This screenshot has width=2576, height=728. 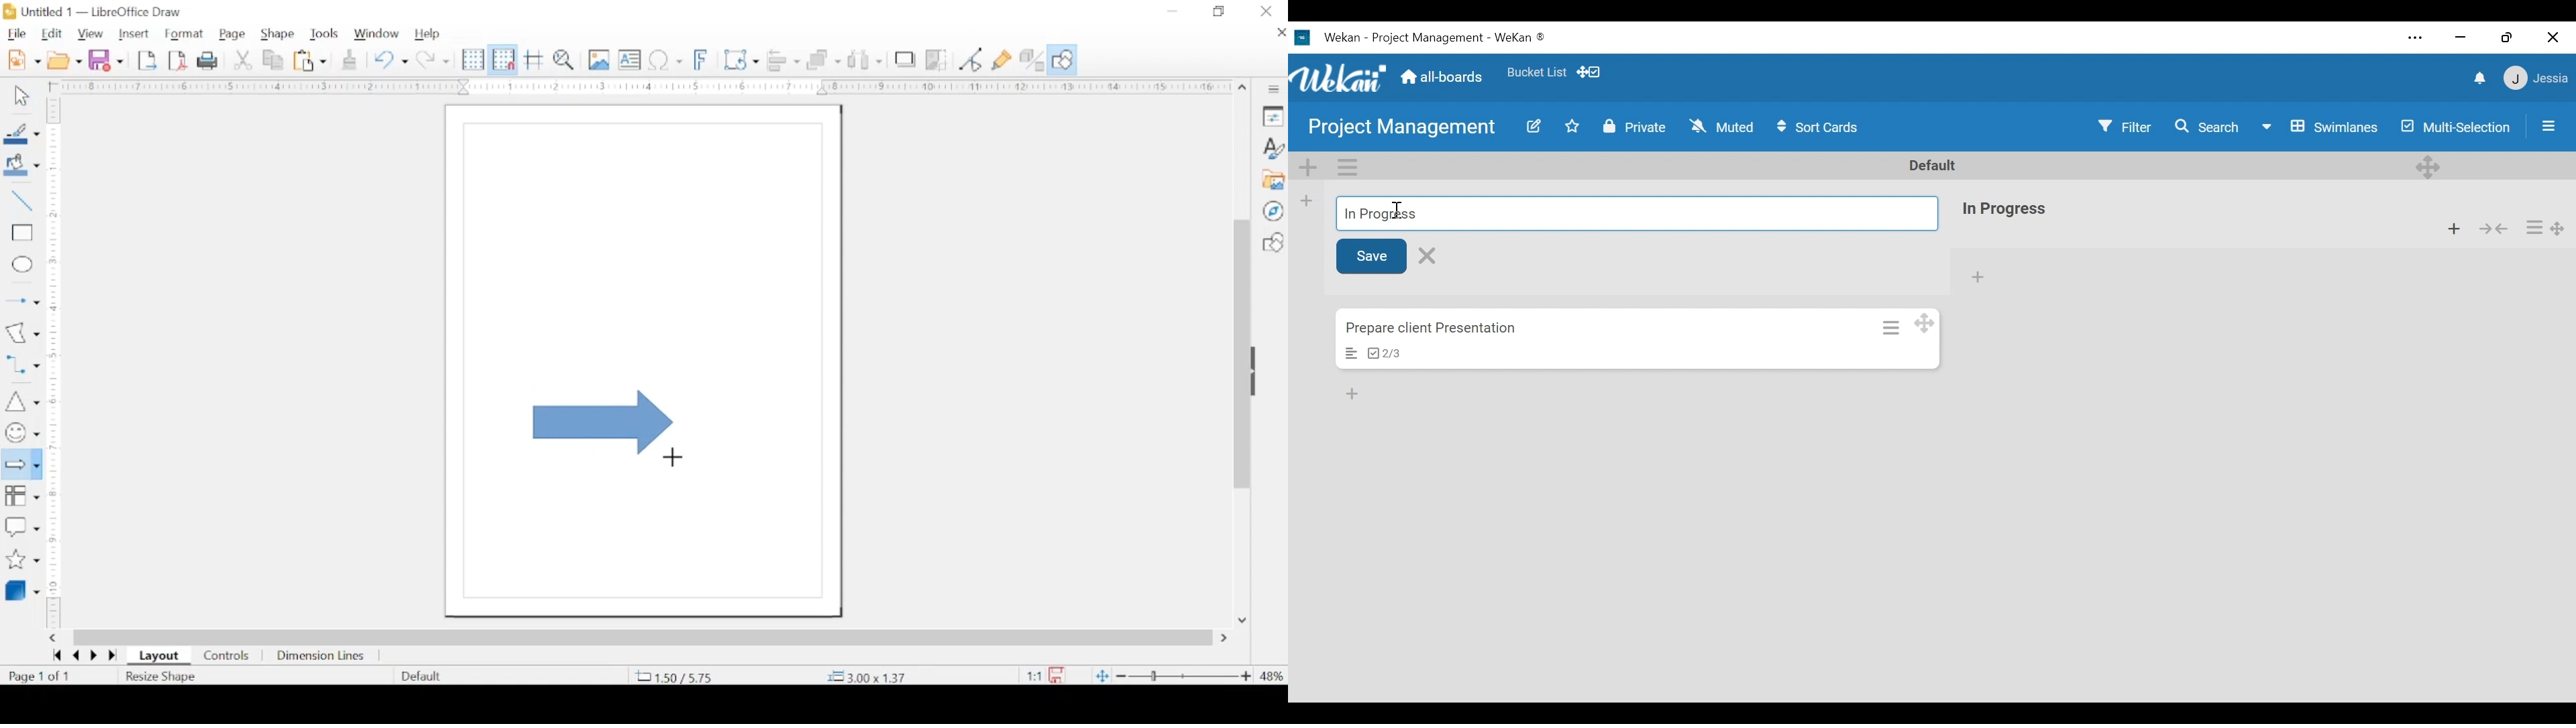 I want to click on copy, so click(x=274, y=60).